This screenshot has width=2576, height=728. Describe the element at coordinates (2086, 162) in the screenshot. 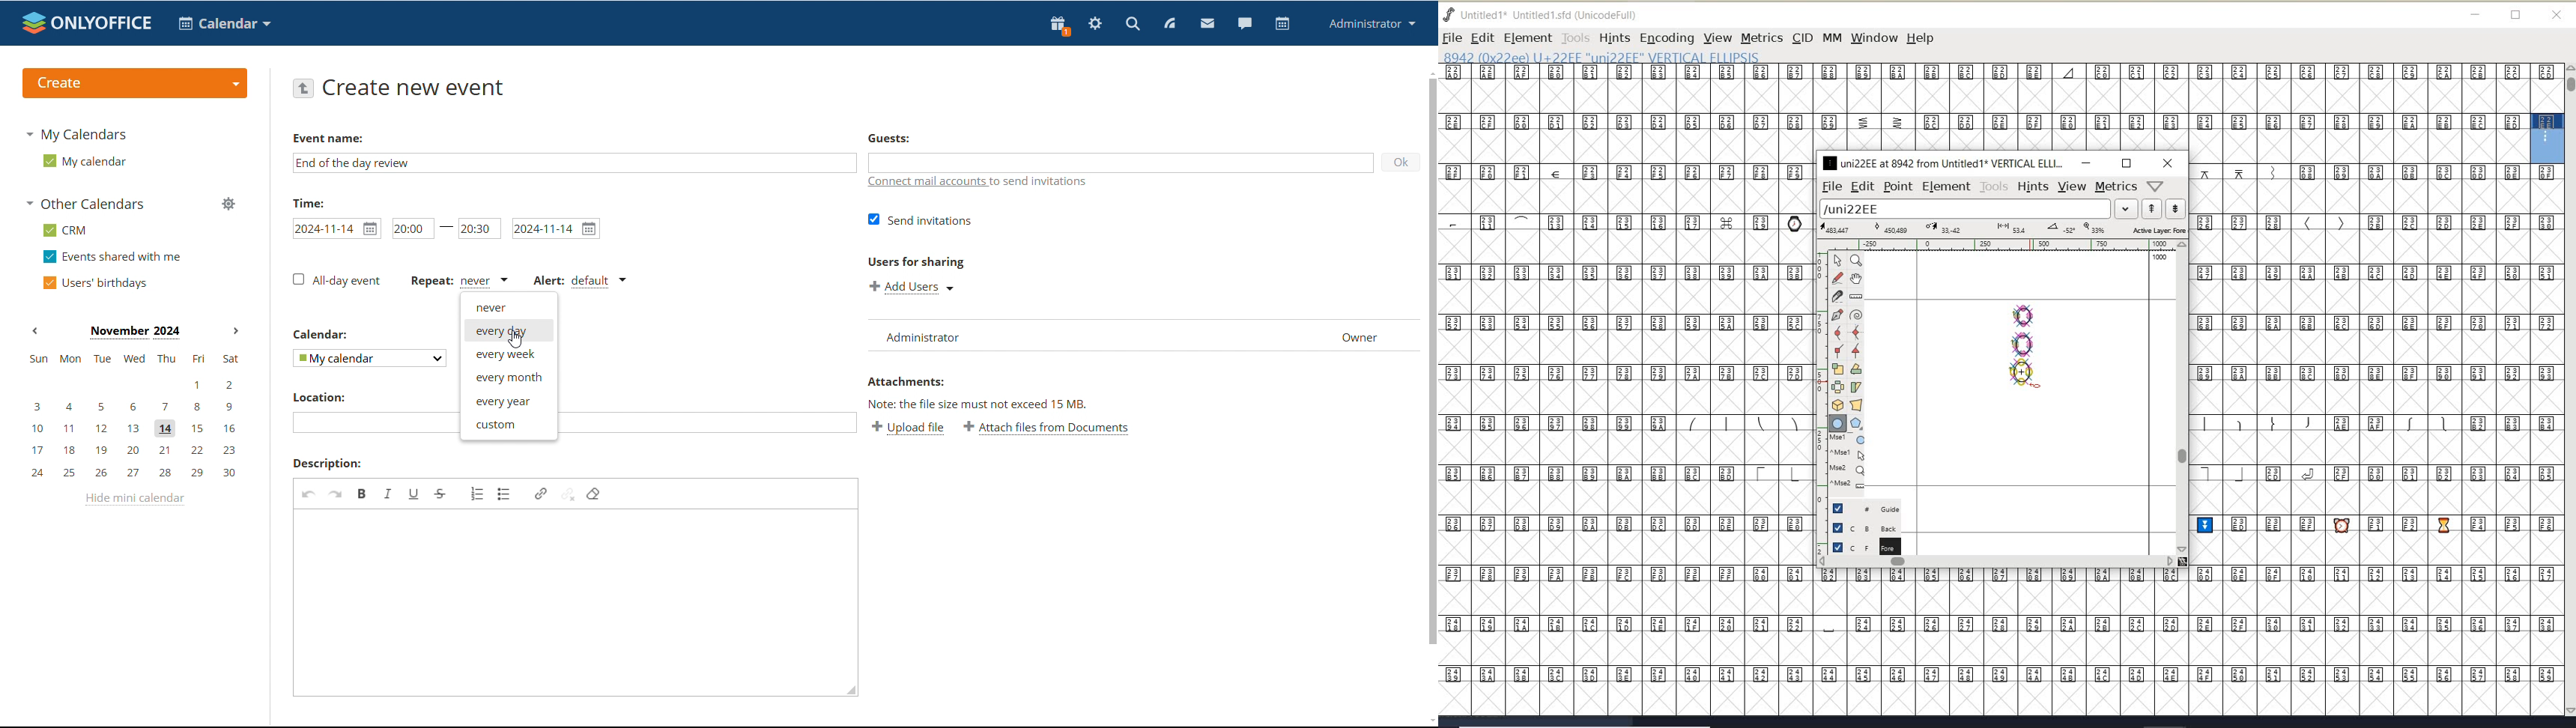

I see `minimize` at that location.